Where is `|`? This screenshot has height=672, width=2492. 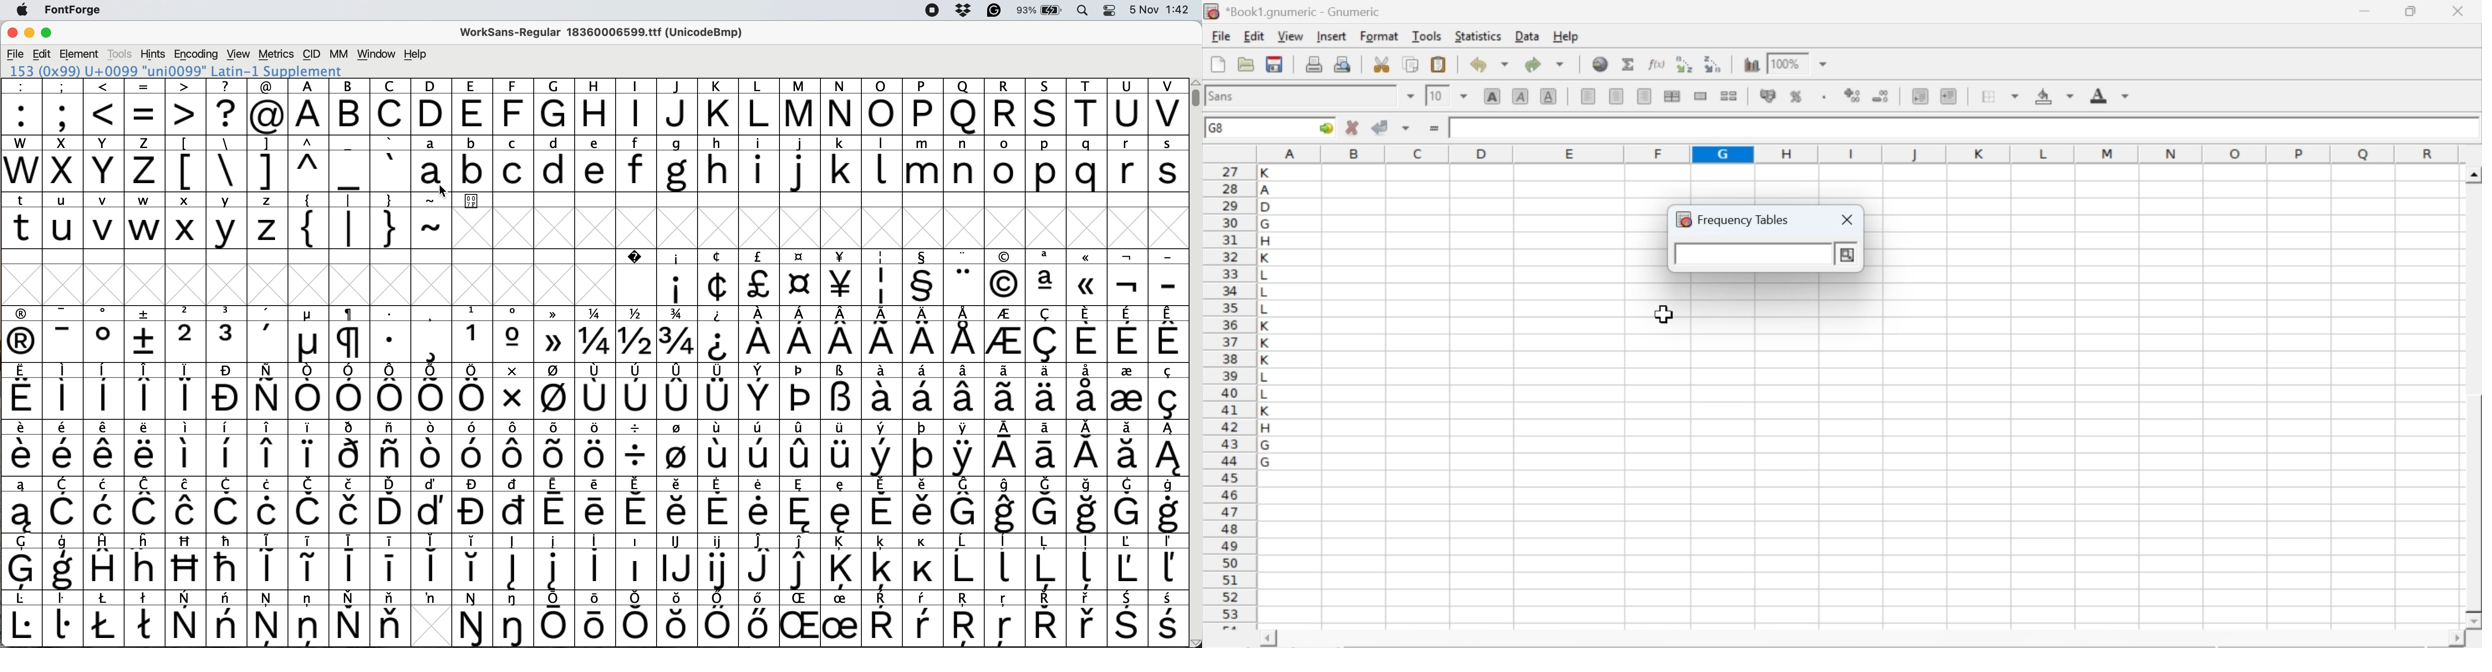
| is located at coordinates (350, 220).